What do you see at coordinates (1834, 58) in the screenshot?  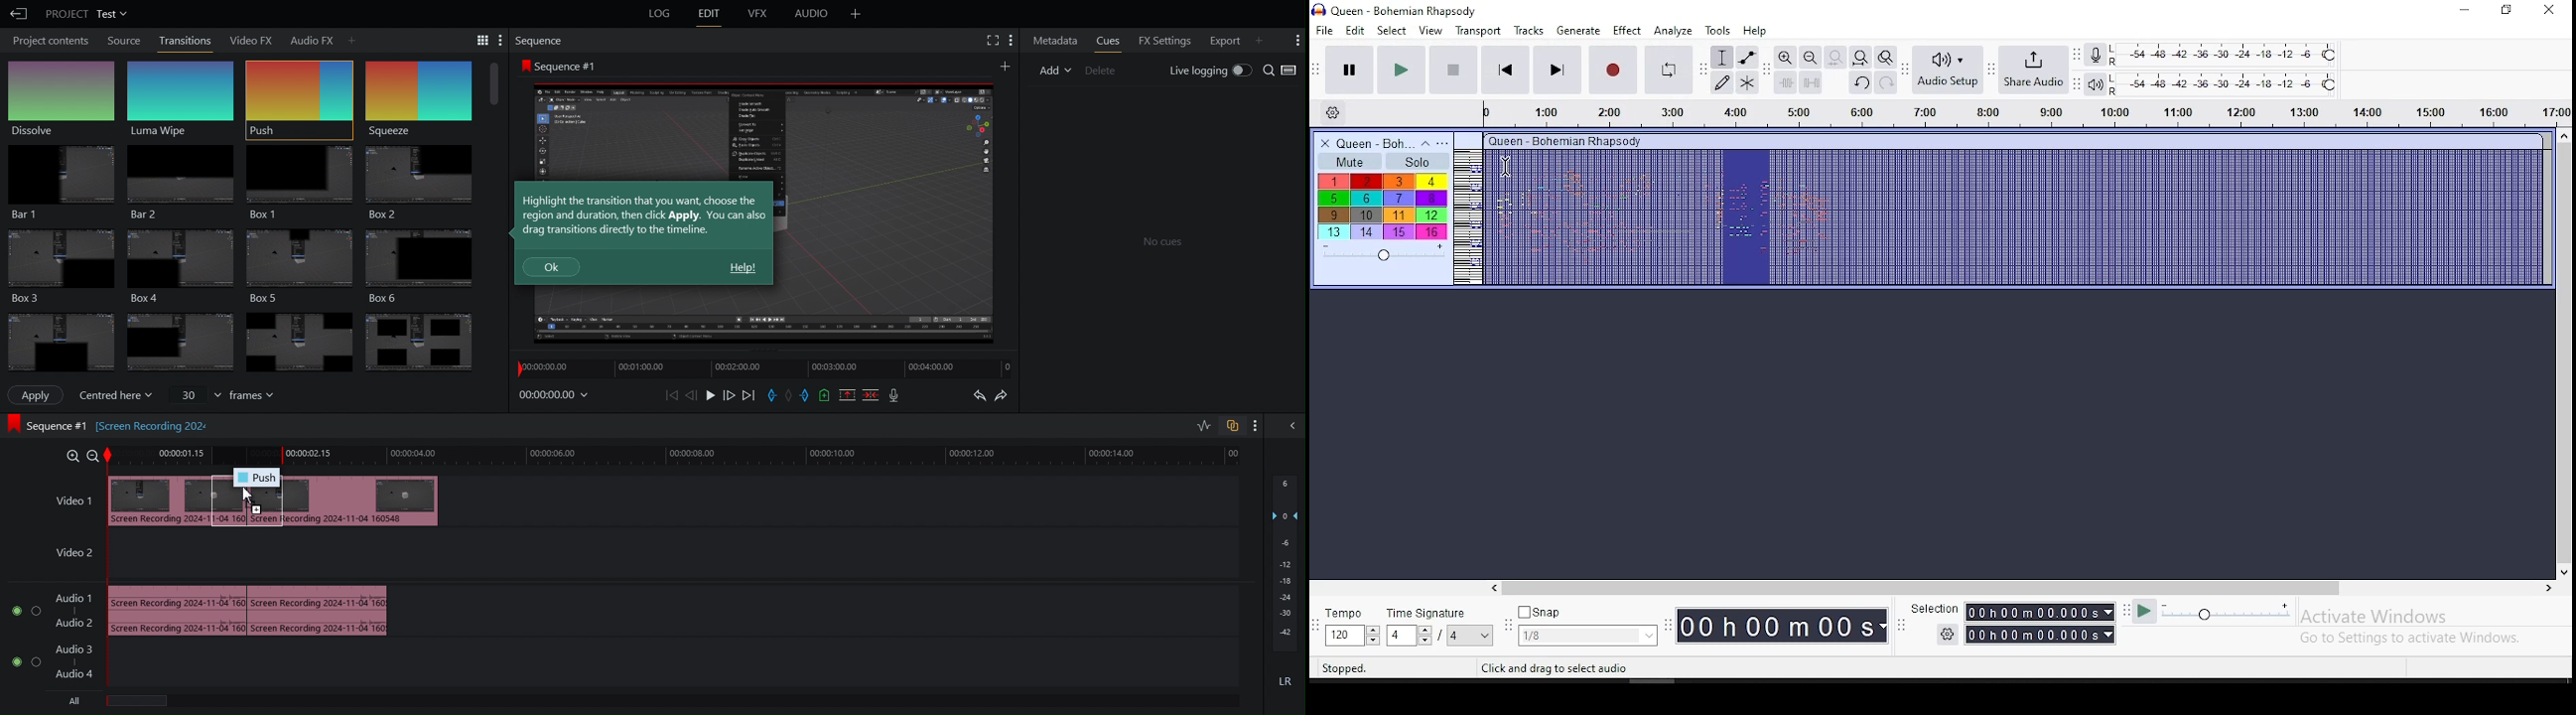 I see `fit selection to width` at bounding box center [1834, 58].